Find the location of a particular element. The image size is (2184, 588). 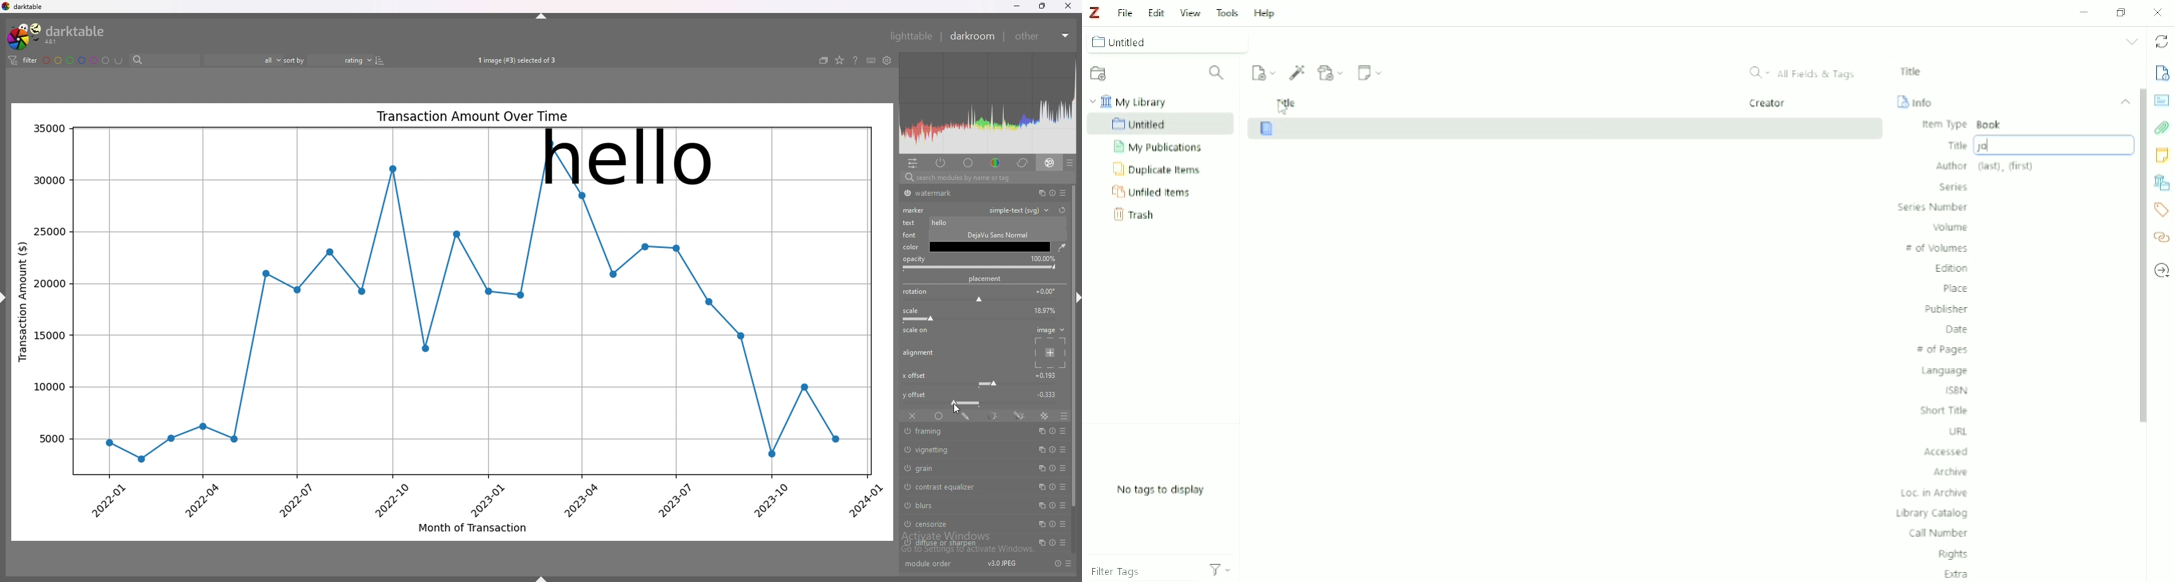

Tags is located at coordinates (2162, 210).